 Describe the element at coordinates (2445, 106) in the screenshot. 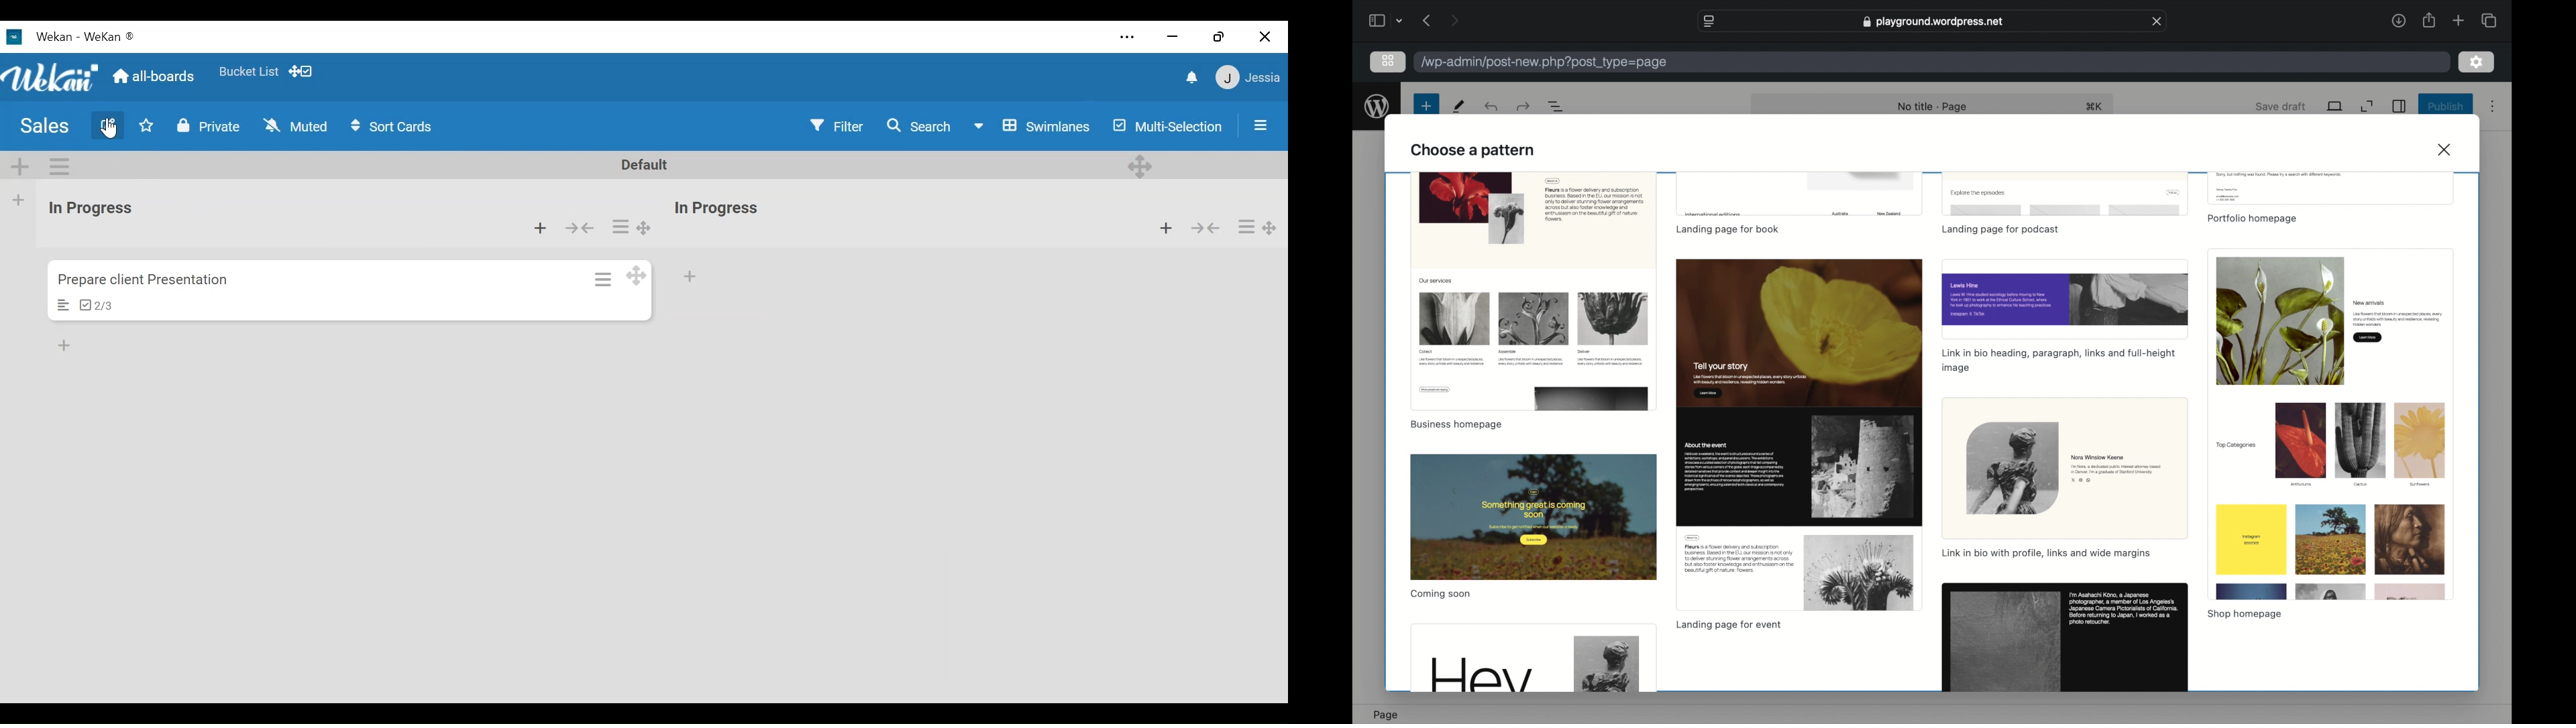

I see `publish` at that location.